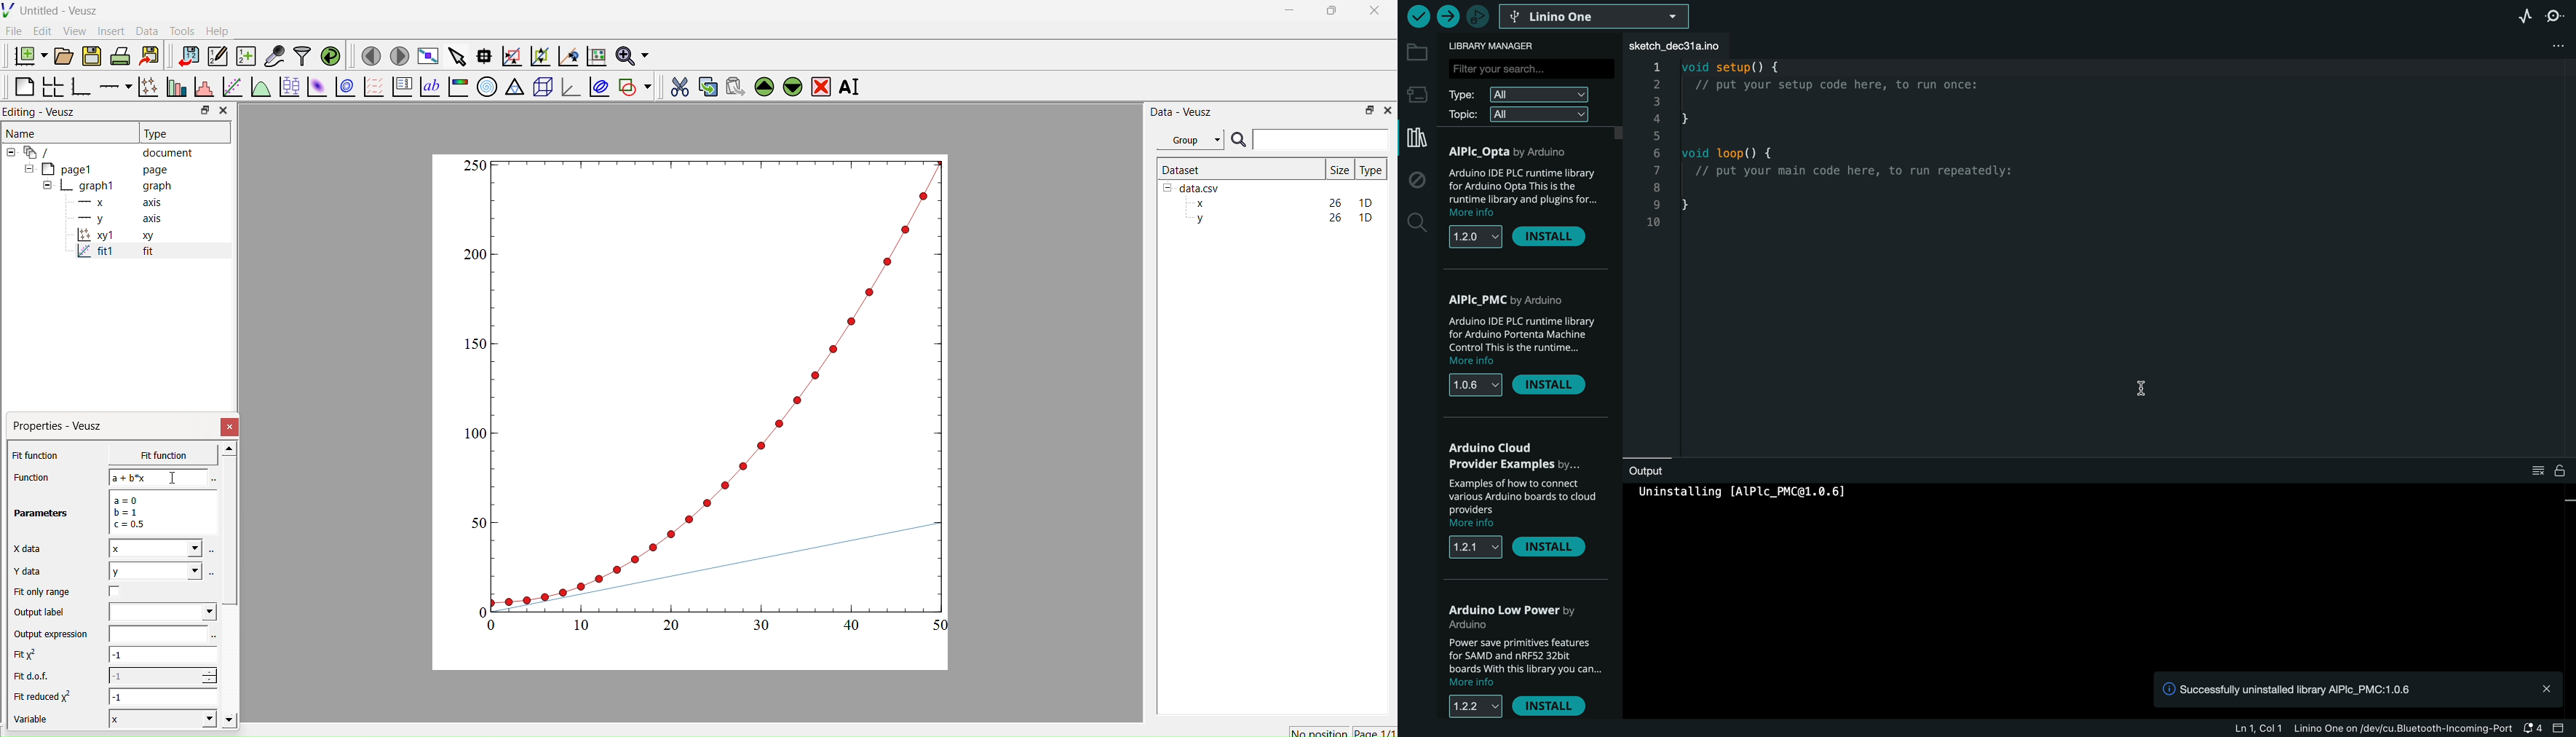 This screenshot has height=756, width=2576. Describe the element at coordinates (1419, 16) in the screenshot. I see `verify` at that location.